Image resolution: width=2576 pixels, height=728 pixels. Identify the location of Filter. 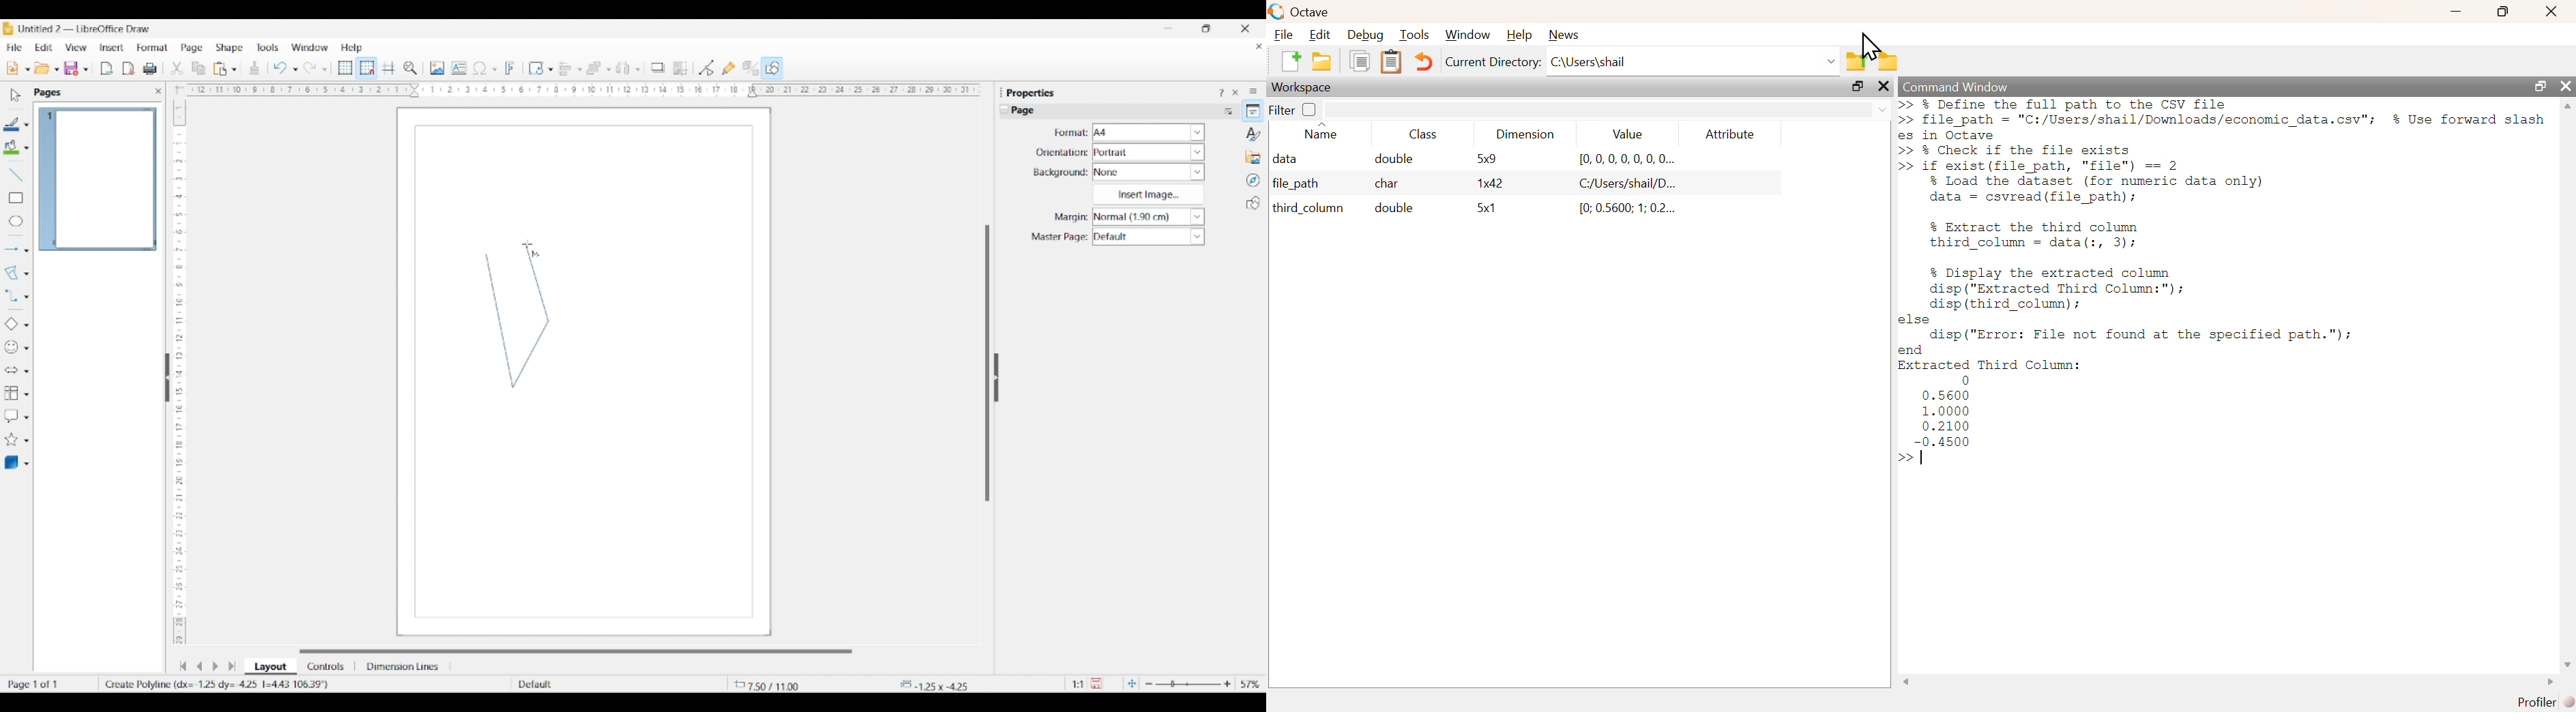
(1285, 113).